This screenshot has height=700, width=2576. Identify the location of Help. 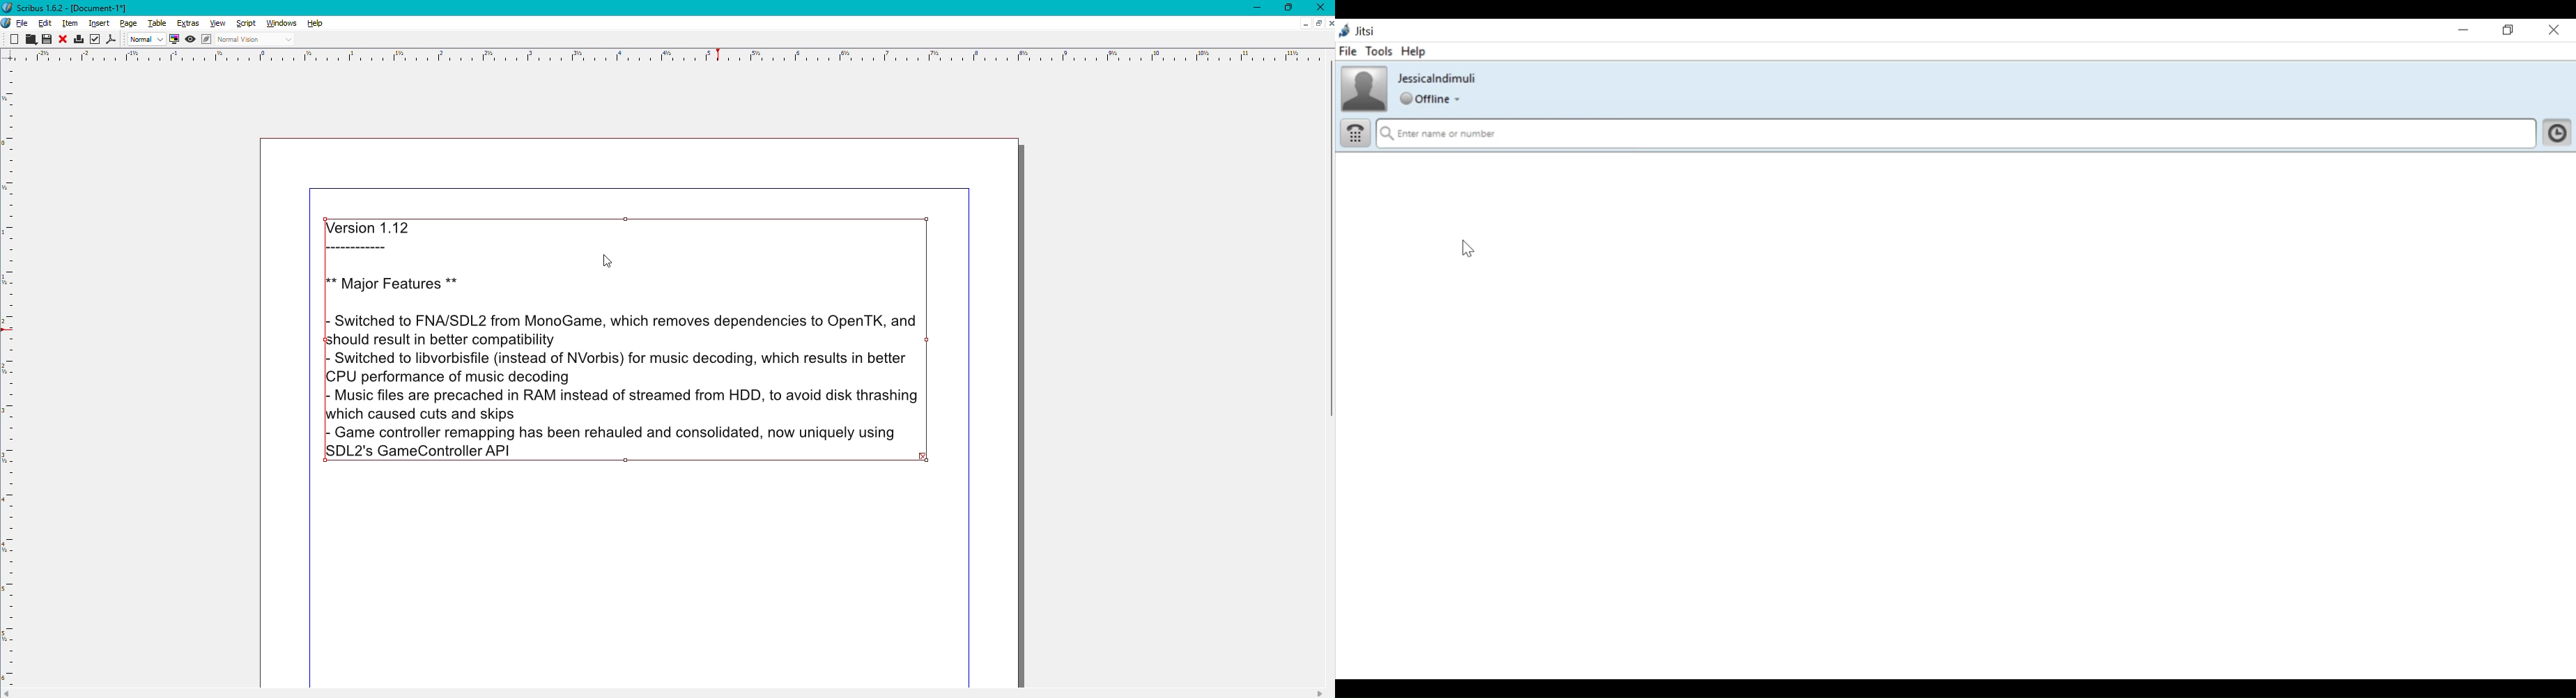
(314, 24).